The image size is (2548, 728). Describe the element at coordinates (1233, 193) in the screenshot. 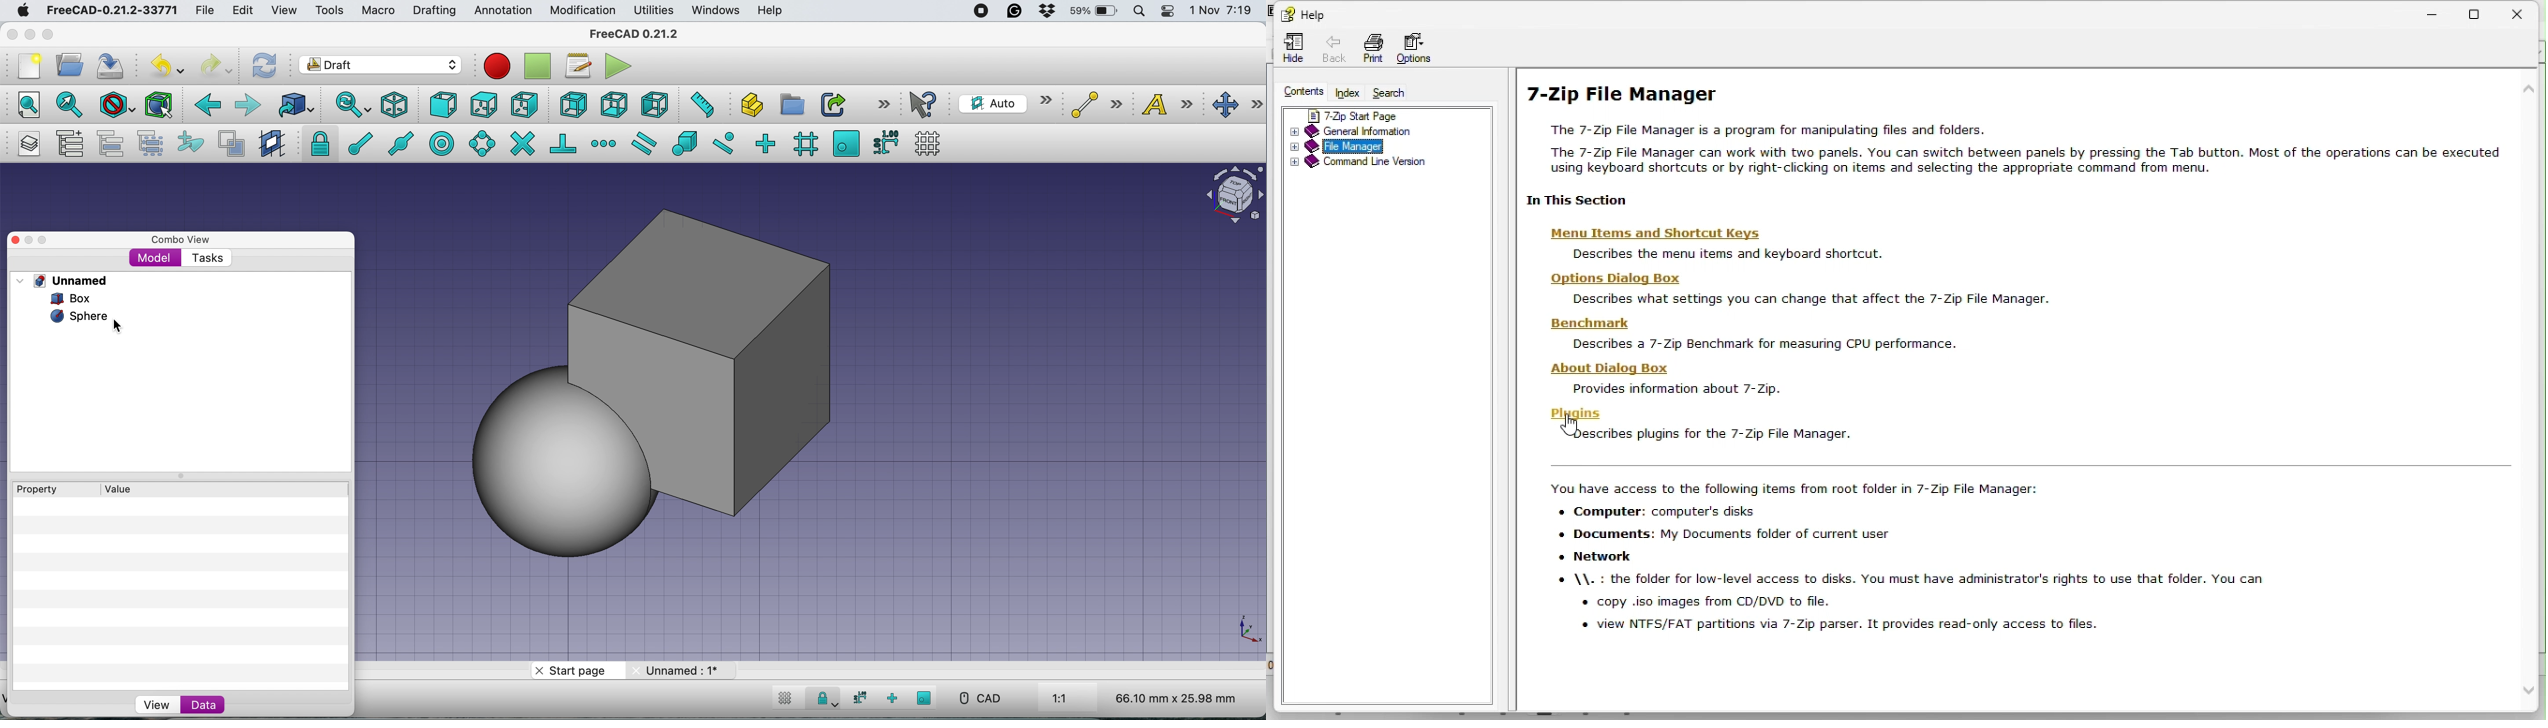

I see `object intersection` at that location.